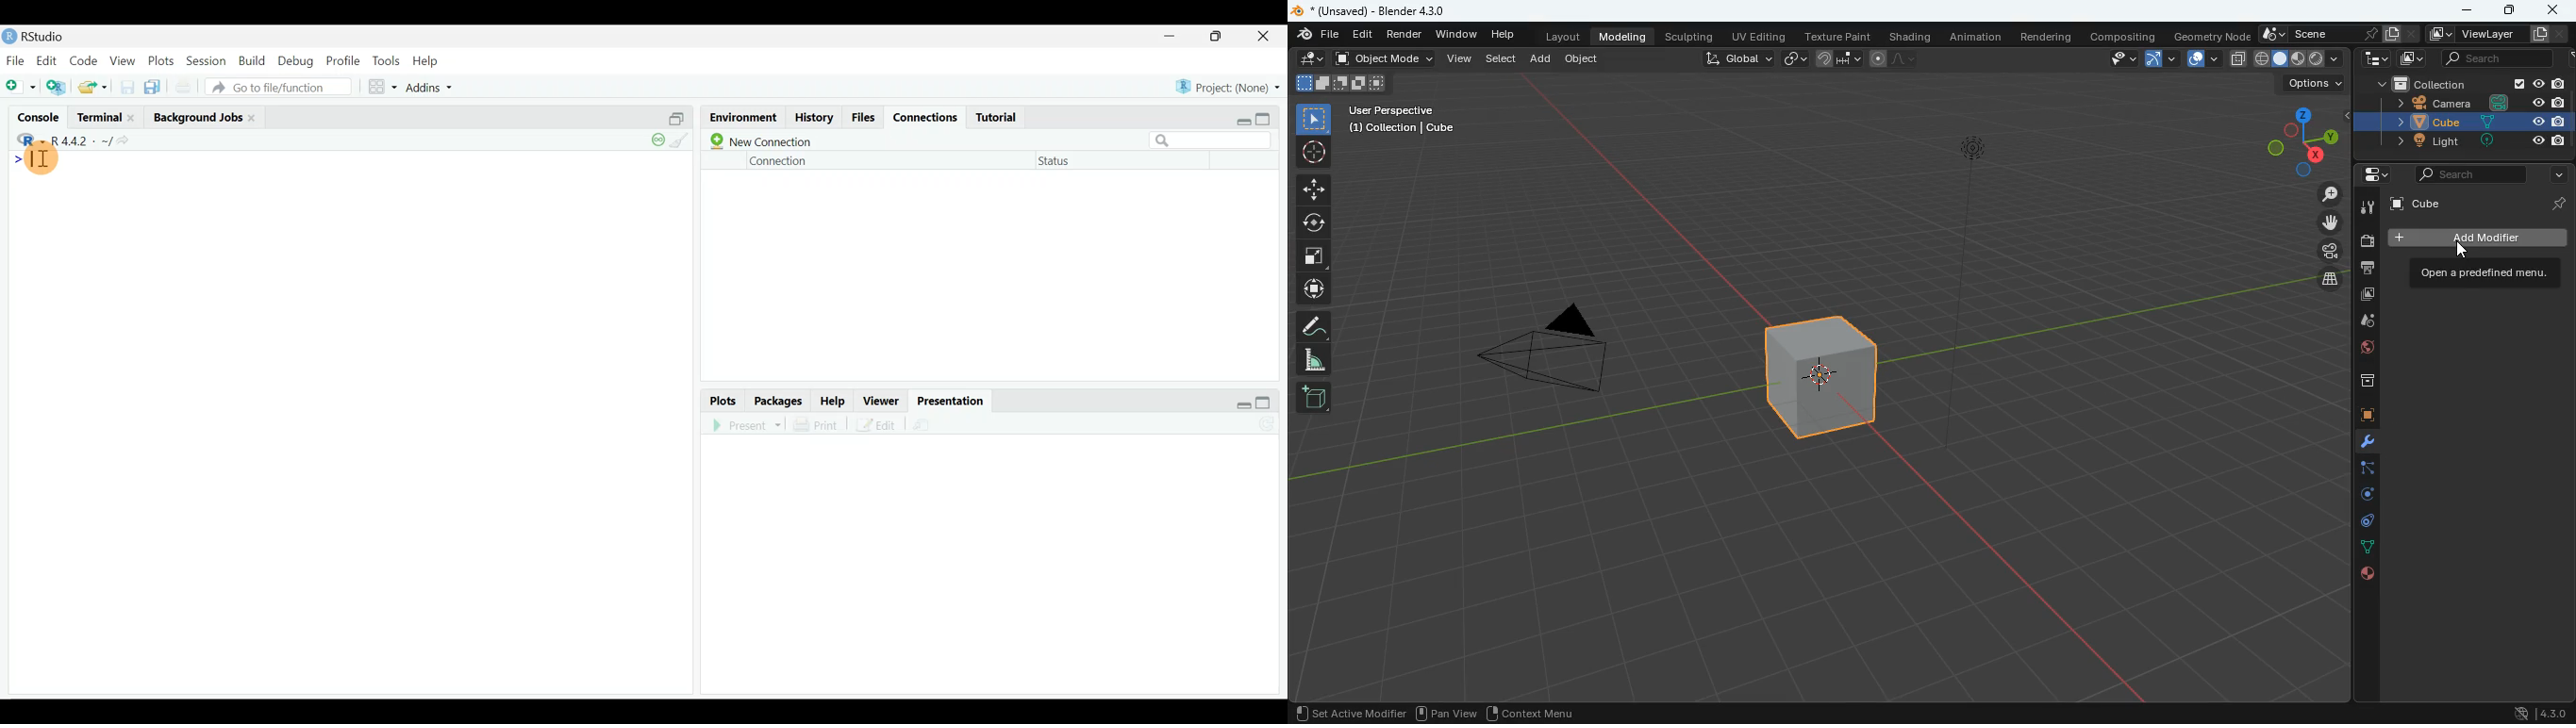 Image resolution: width=2576 pixels, height=728 pixels. Describe the element at coordinates (206, 60) in the screenshot. I see `Session` at that location.